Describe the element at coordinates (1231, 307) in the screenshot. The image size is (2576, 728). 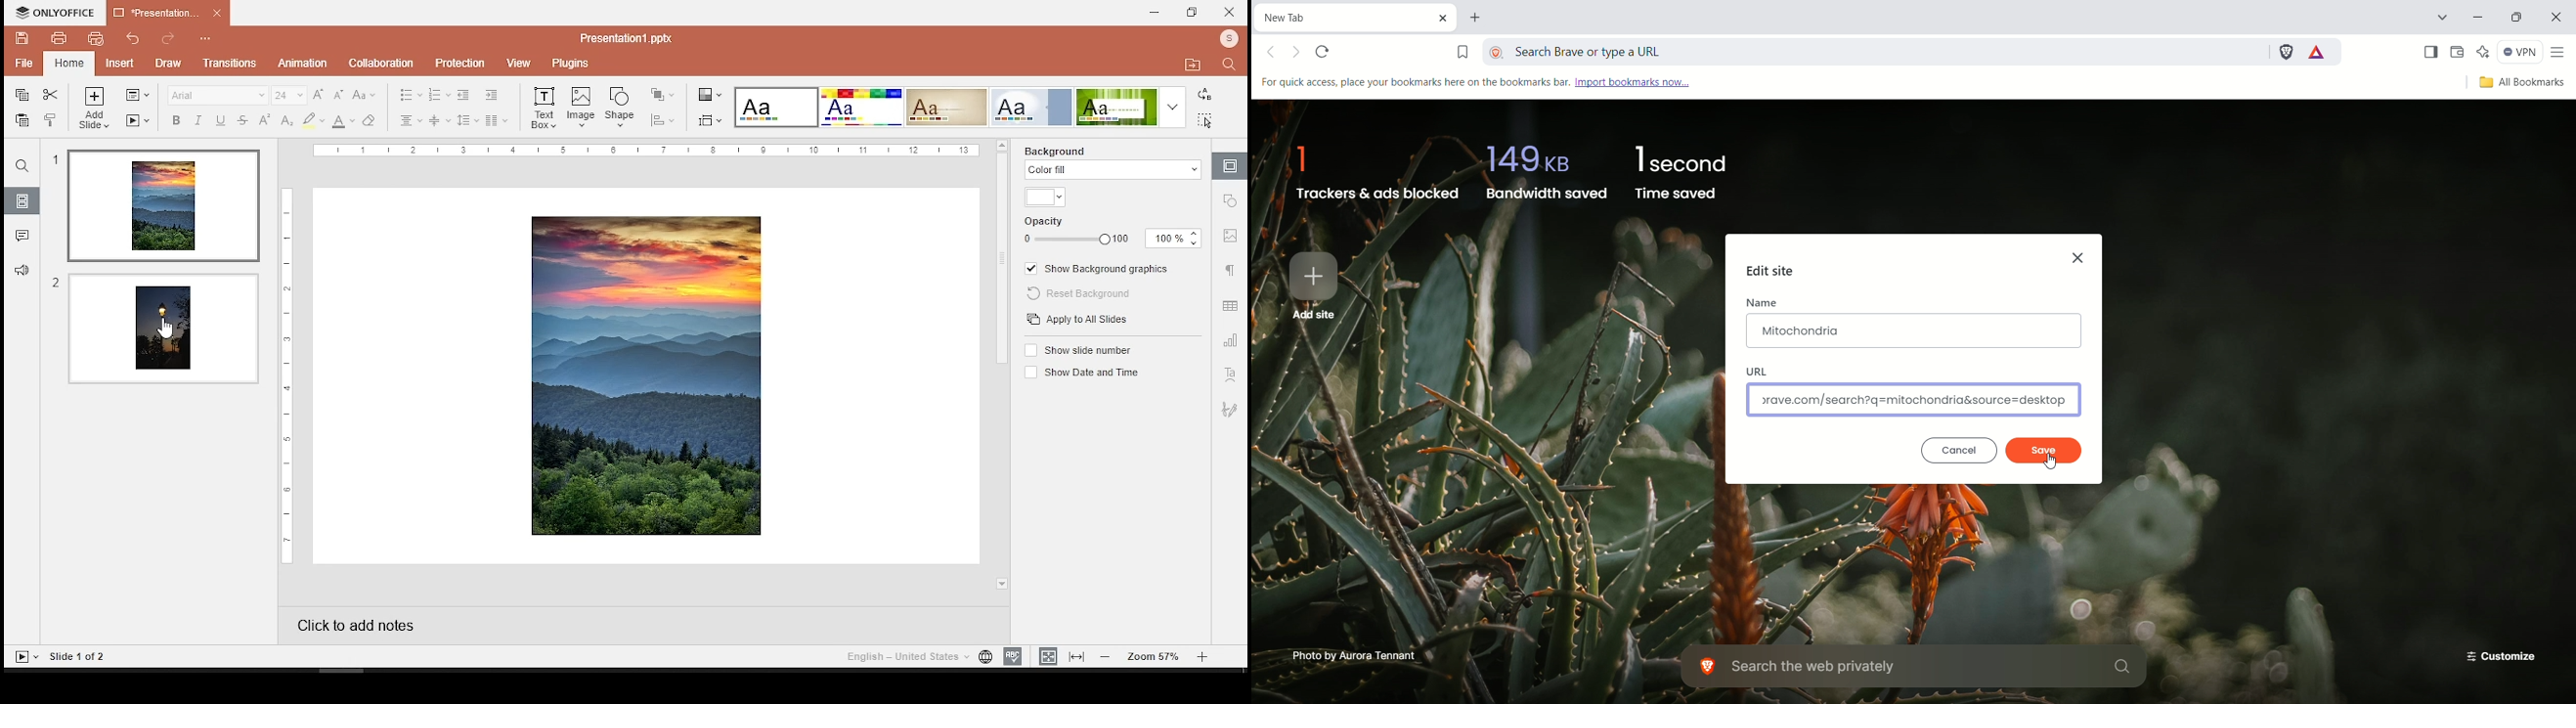
I see `table settings` at that location.